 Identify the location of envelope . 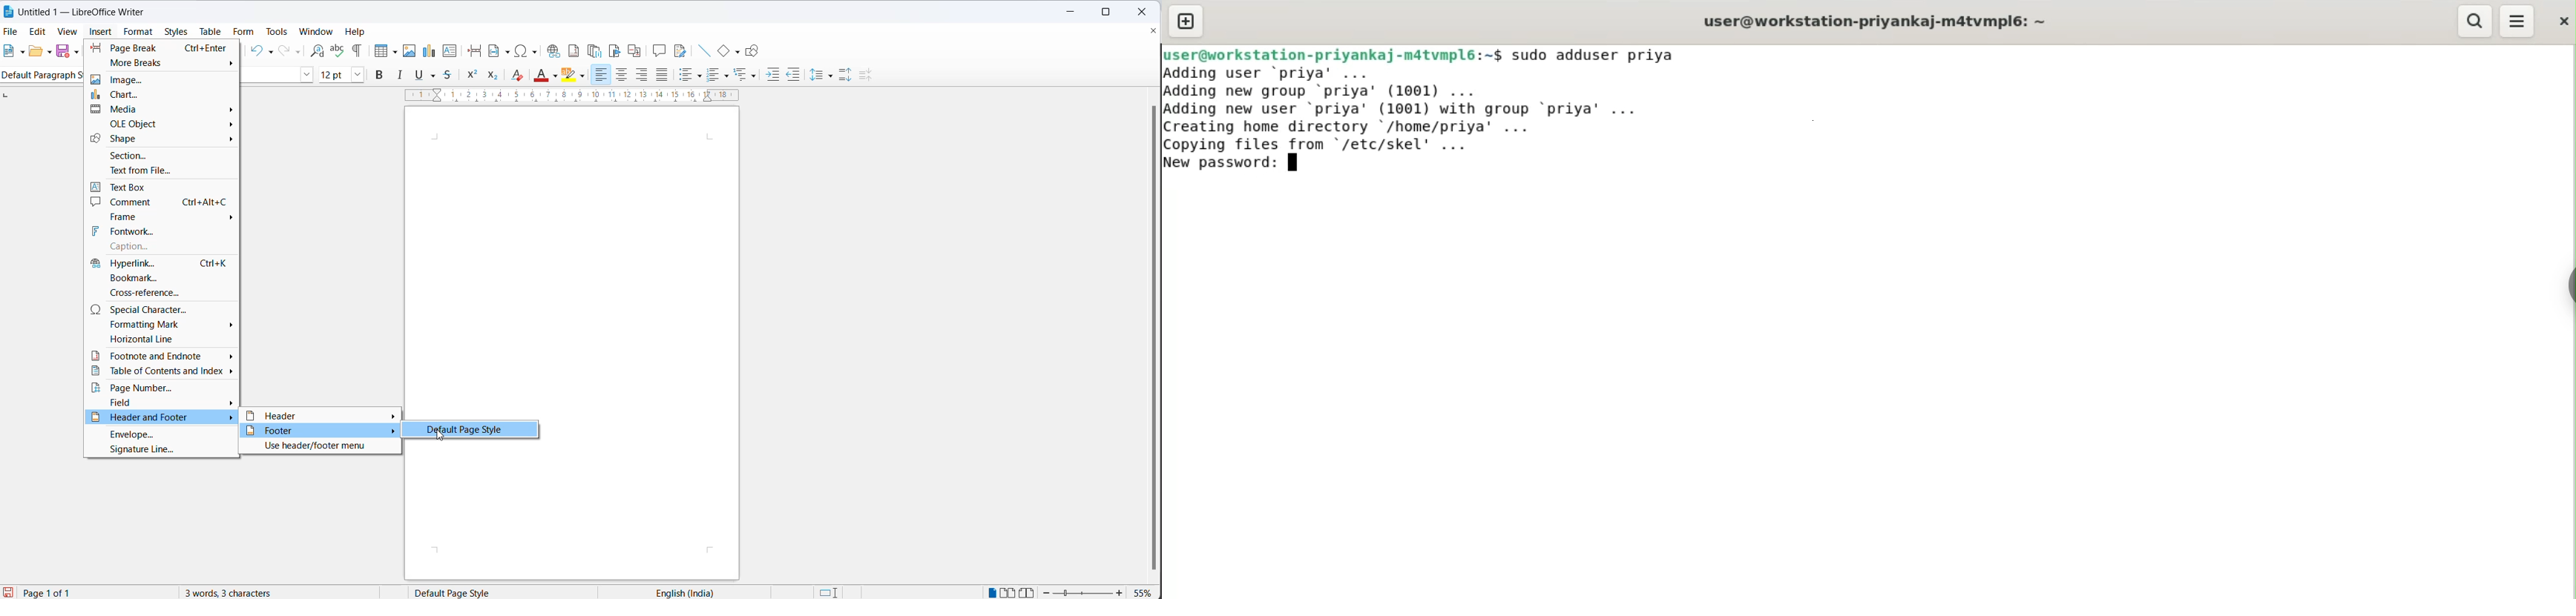
(161, 434).